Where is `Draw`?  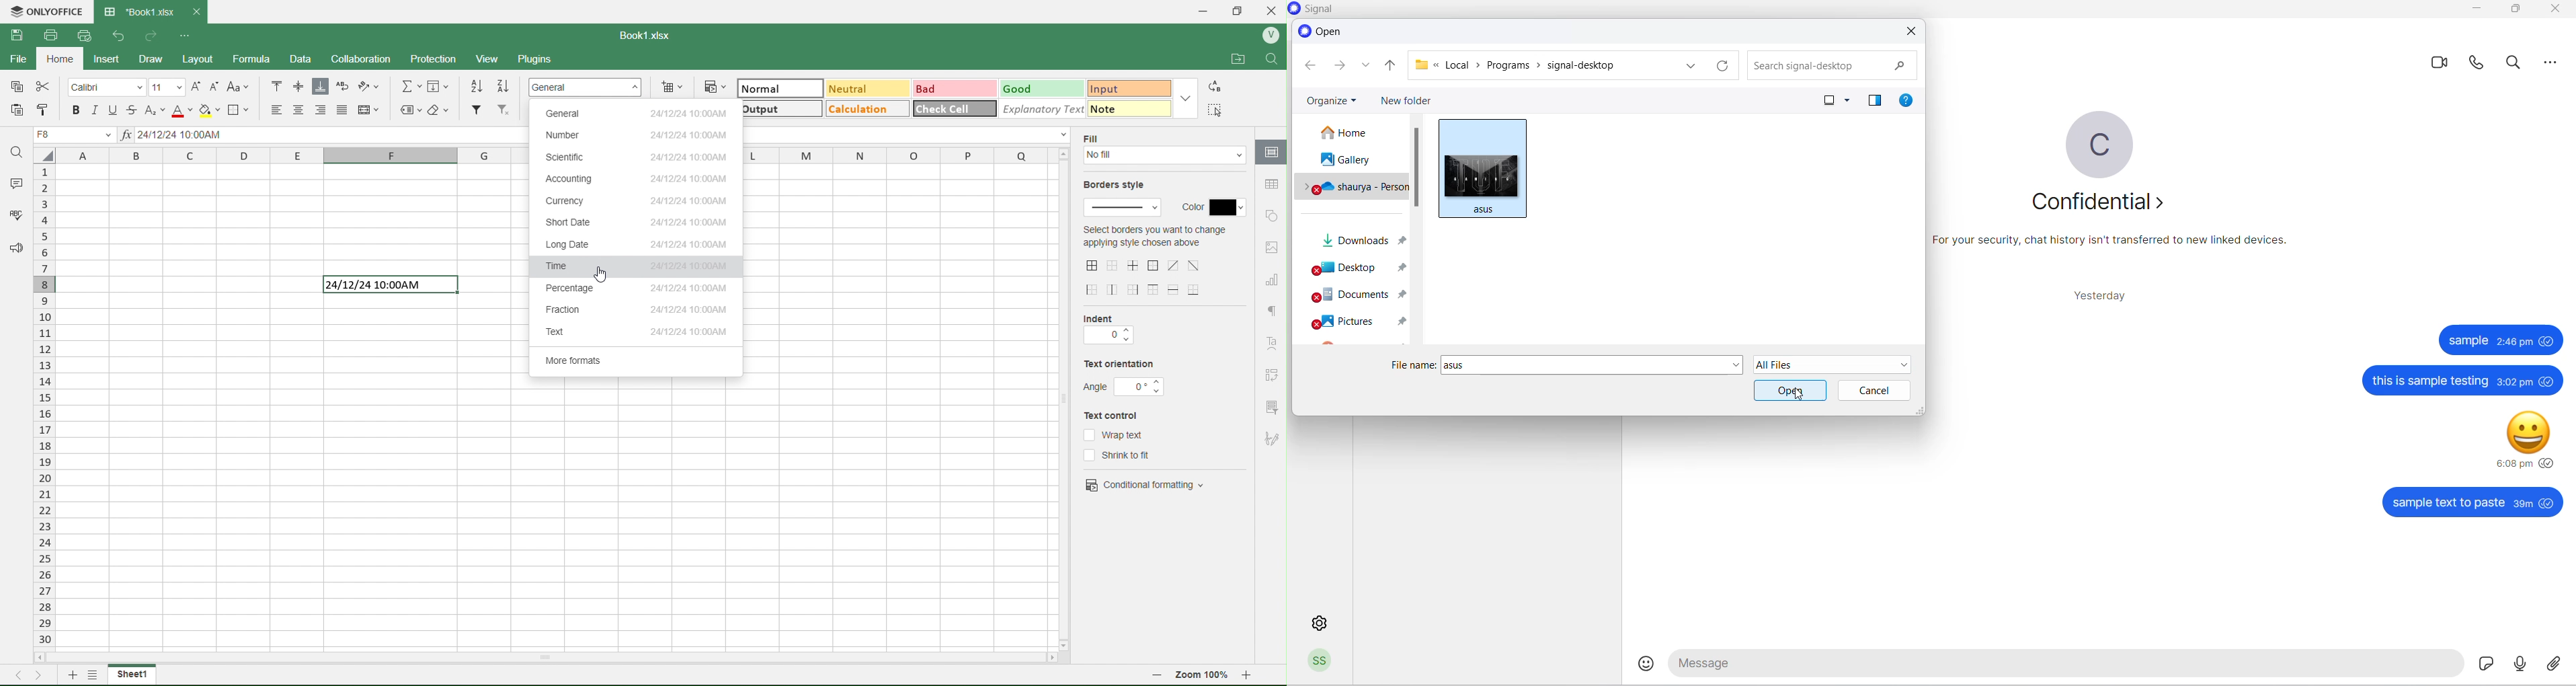
Draw is located at coordinates (163, 56).